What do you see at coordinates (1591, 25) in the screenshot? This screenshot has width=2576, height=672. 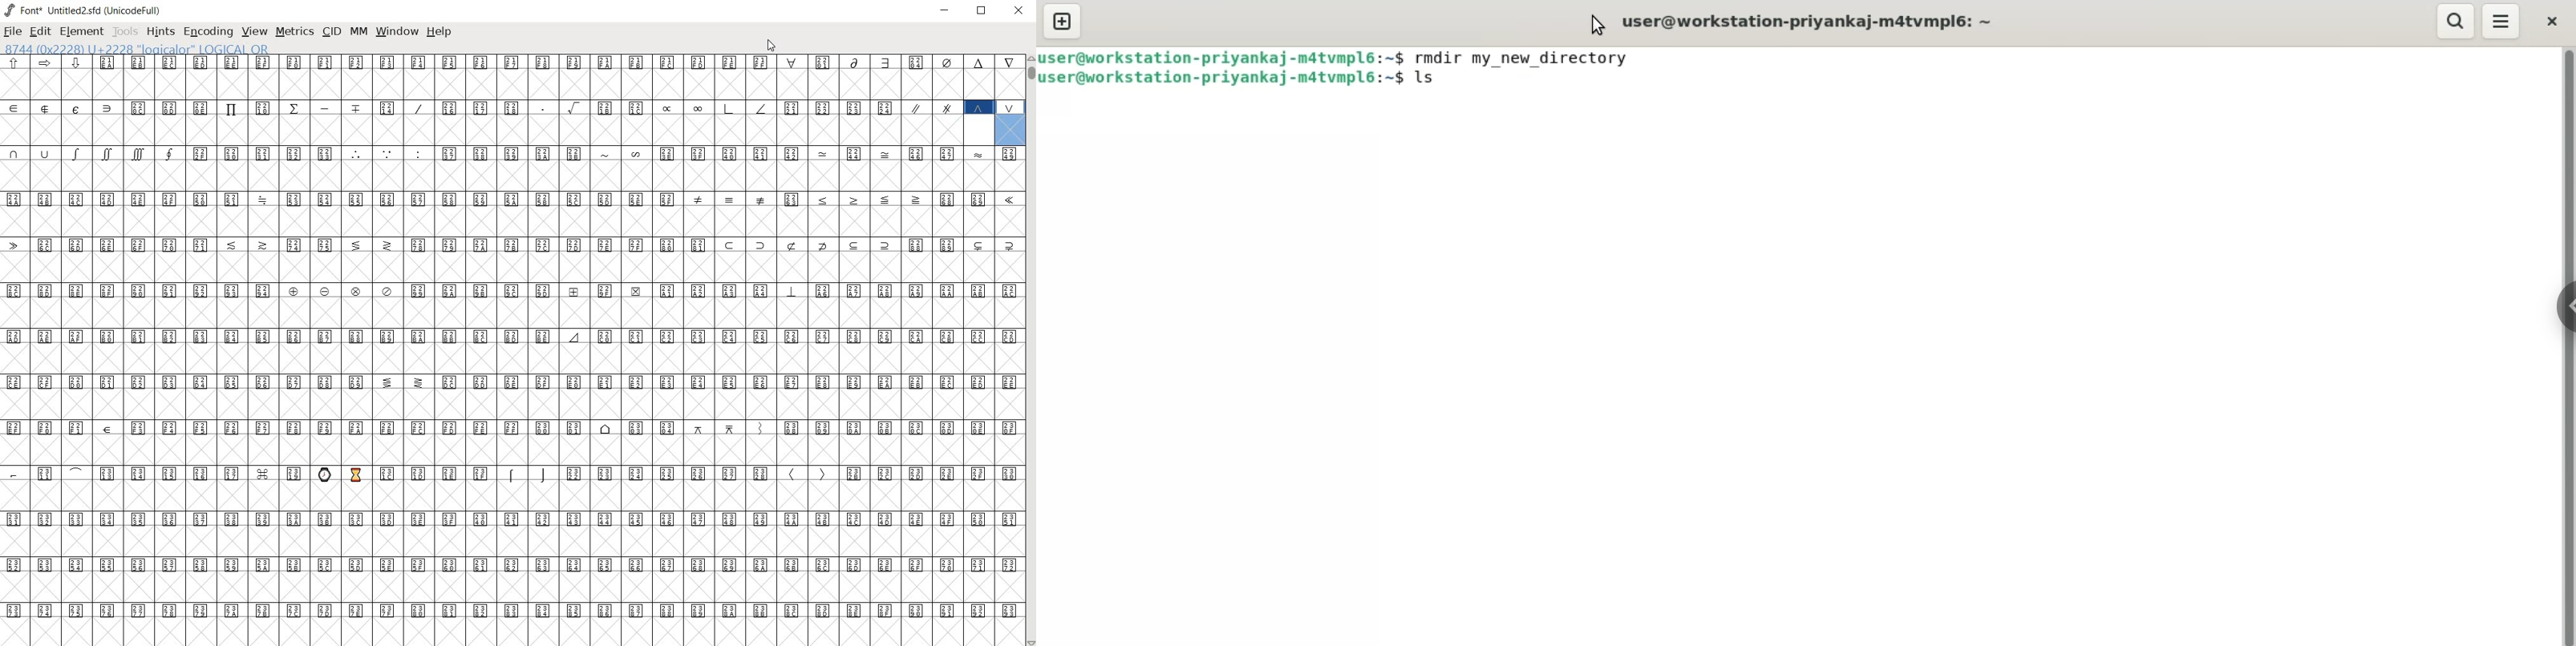 I see `cursor` at bounding box center [1591, 25].